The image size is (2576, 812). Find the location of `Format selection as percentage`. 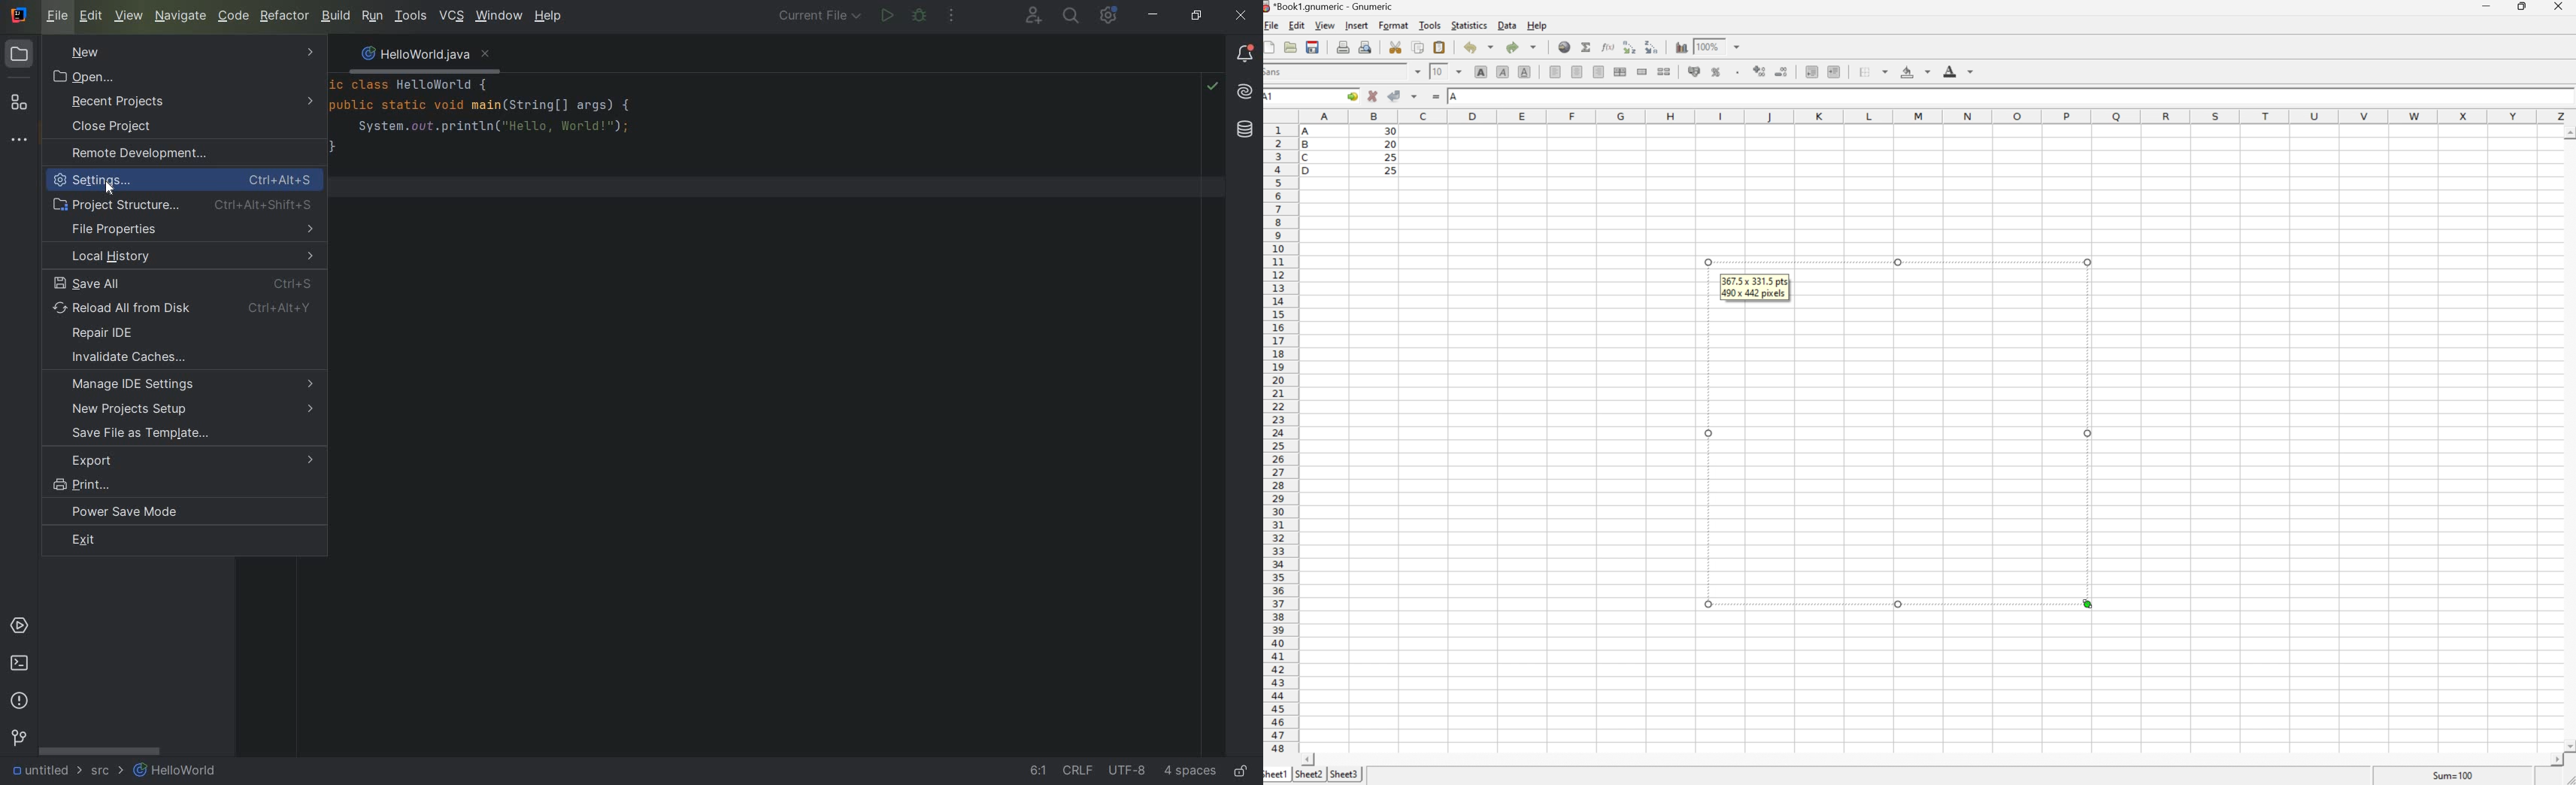

Format selection as percentage is located at coordinates (1717, 74).